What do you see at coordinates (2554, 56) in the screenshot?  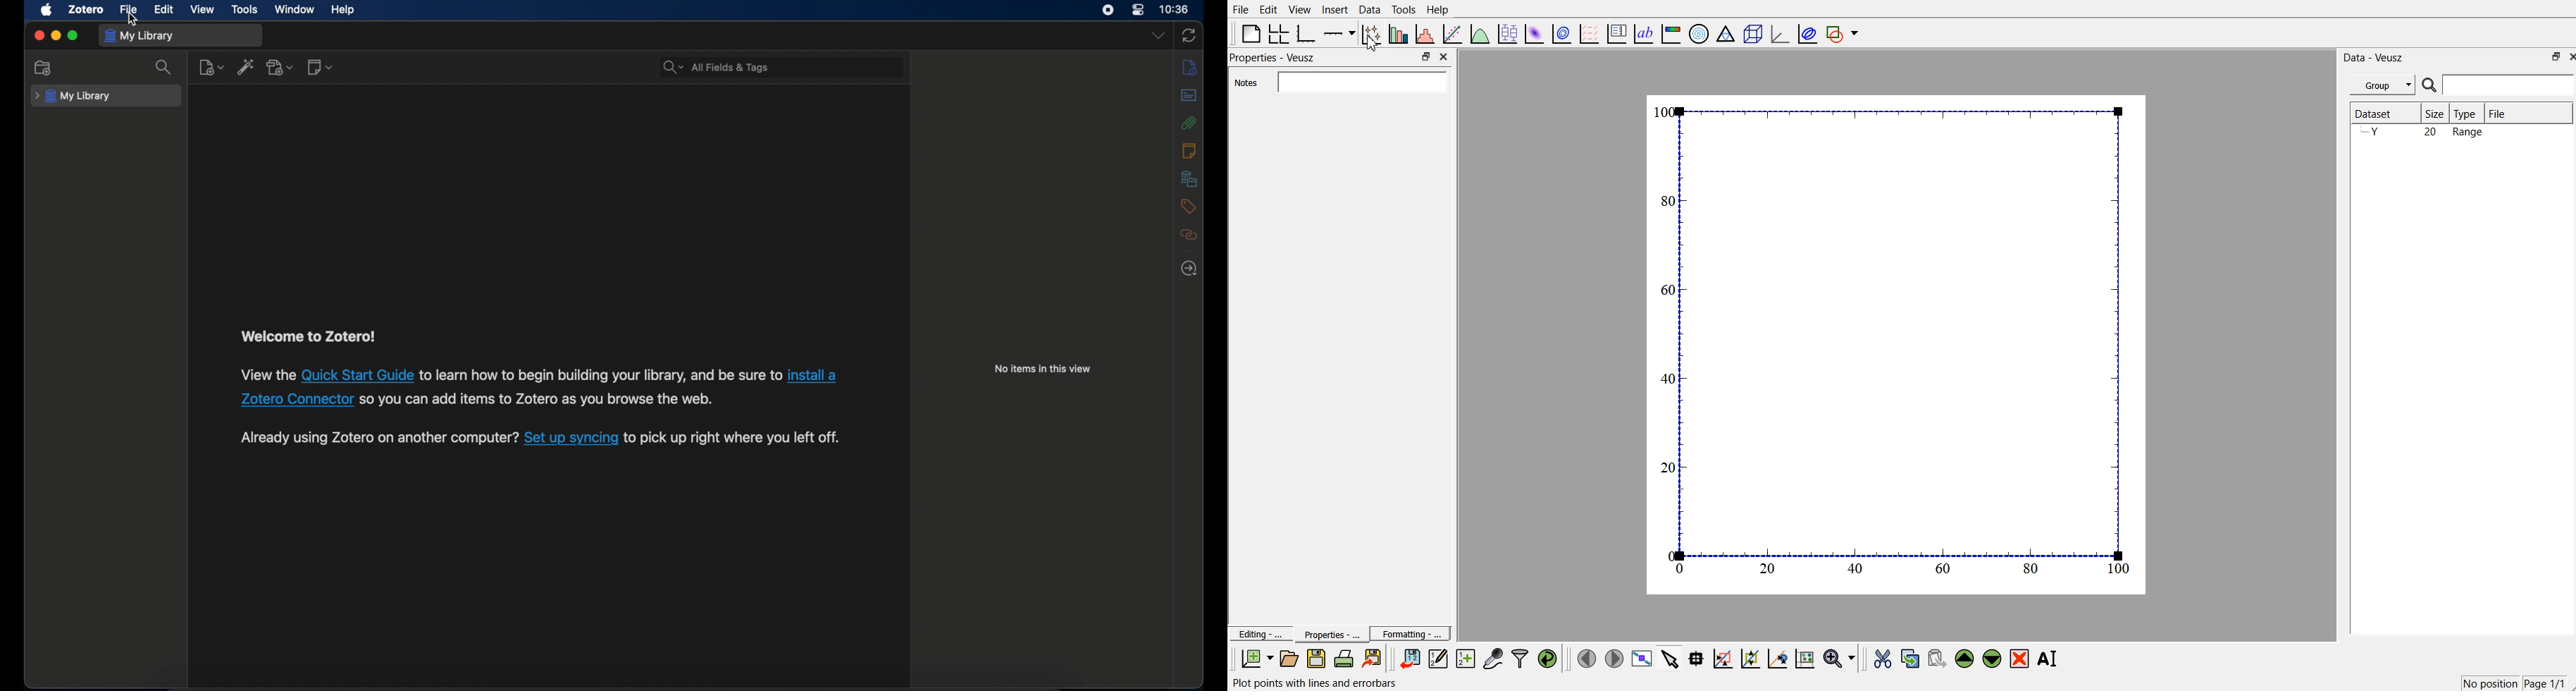 I see `Min/Max` at bounding box center [2554, 56].